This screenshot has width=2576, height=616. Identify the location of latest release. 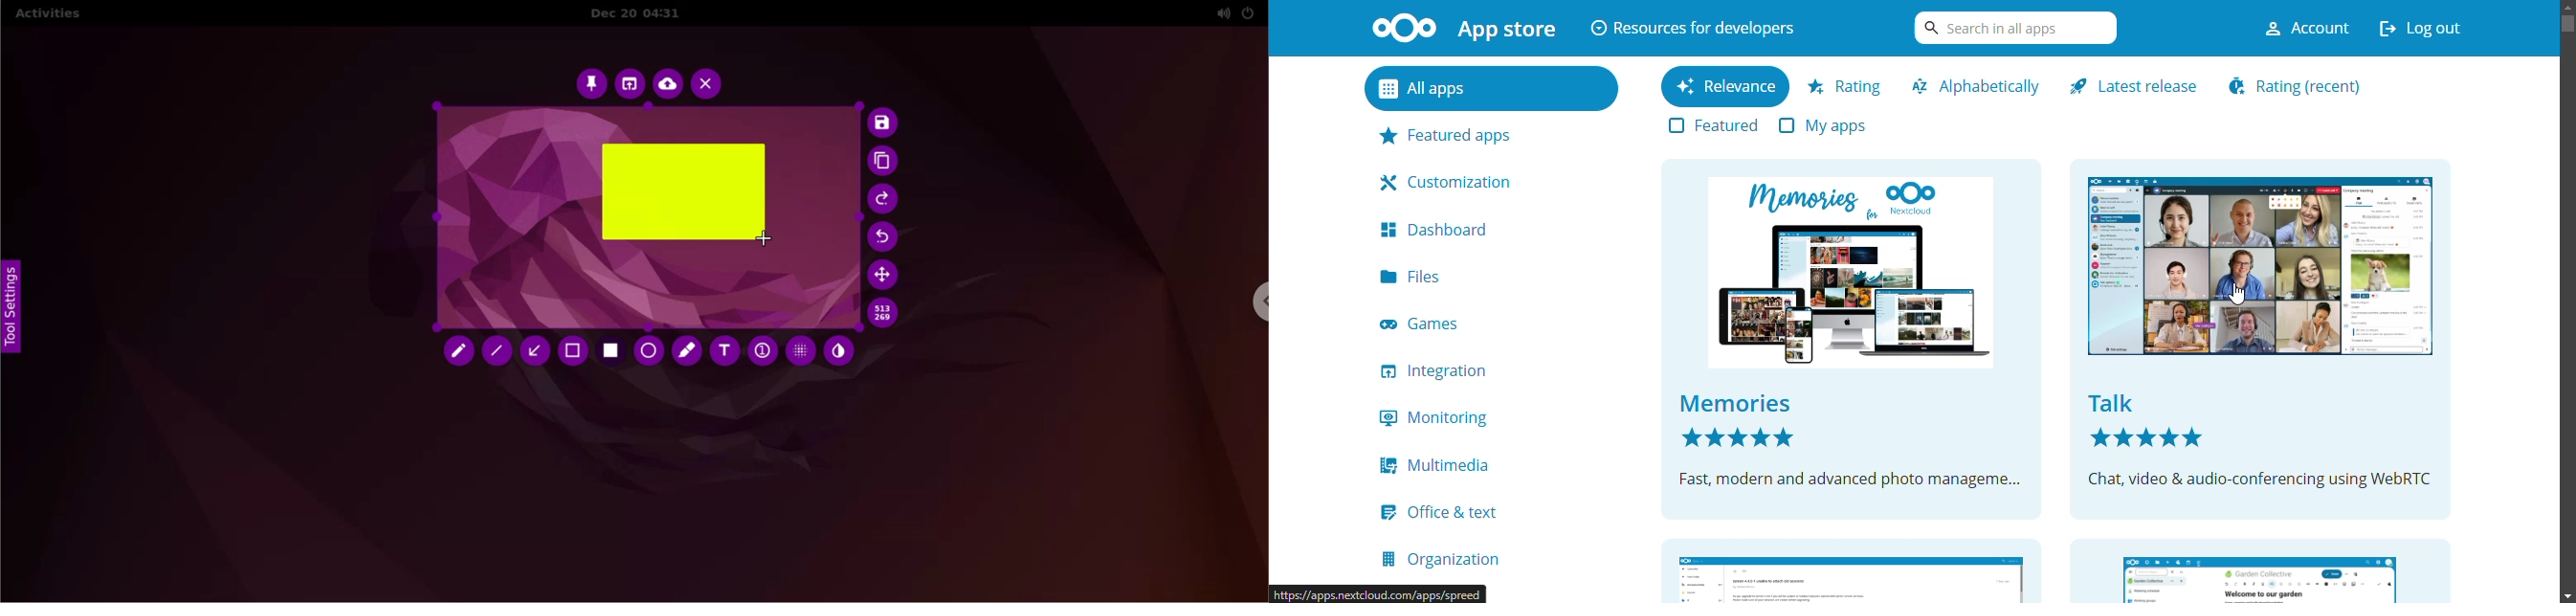
(2136, 87).